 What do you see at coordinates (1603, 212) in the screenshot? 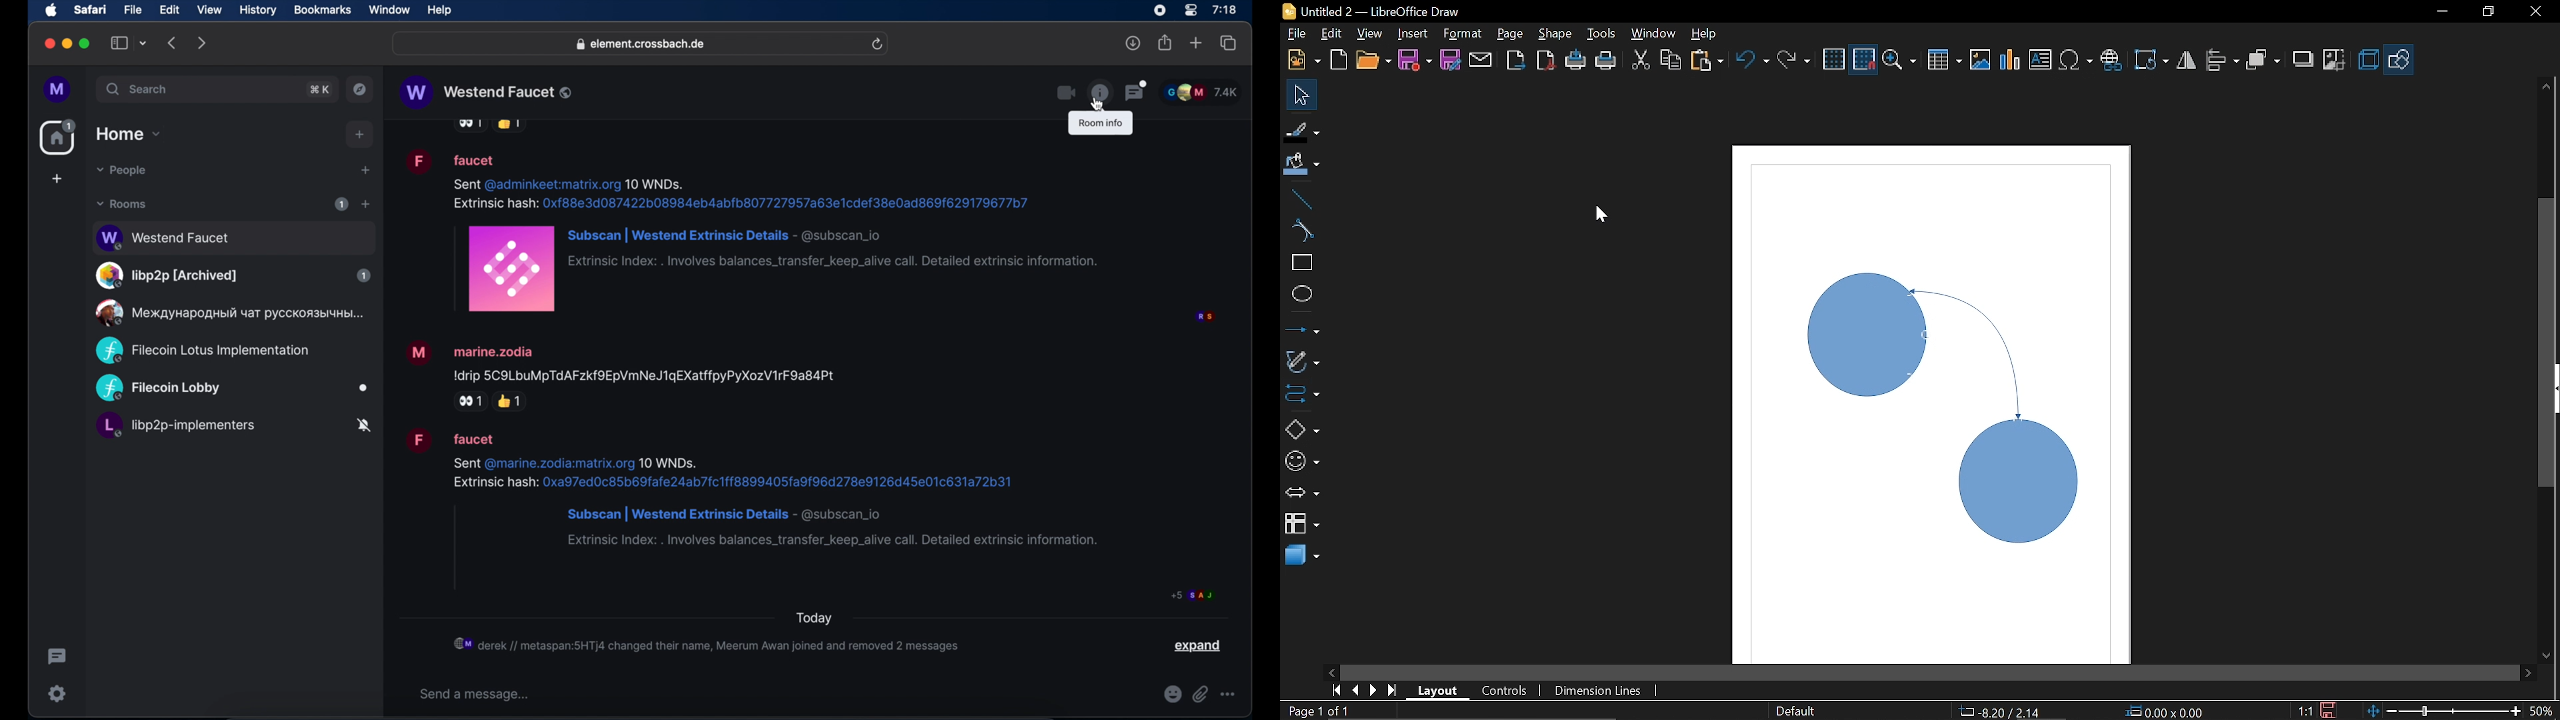
I see `Cursor` at bounding box center [1603, 212].